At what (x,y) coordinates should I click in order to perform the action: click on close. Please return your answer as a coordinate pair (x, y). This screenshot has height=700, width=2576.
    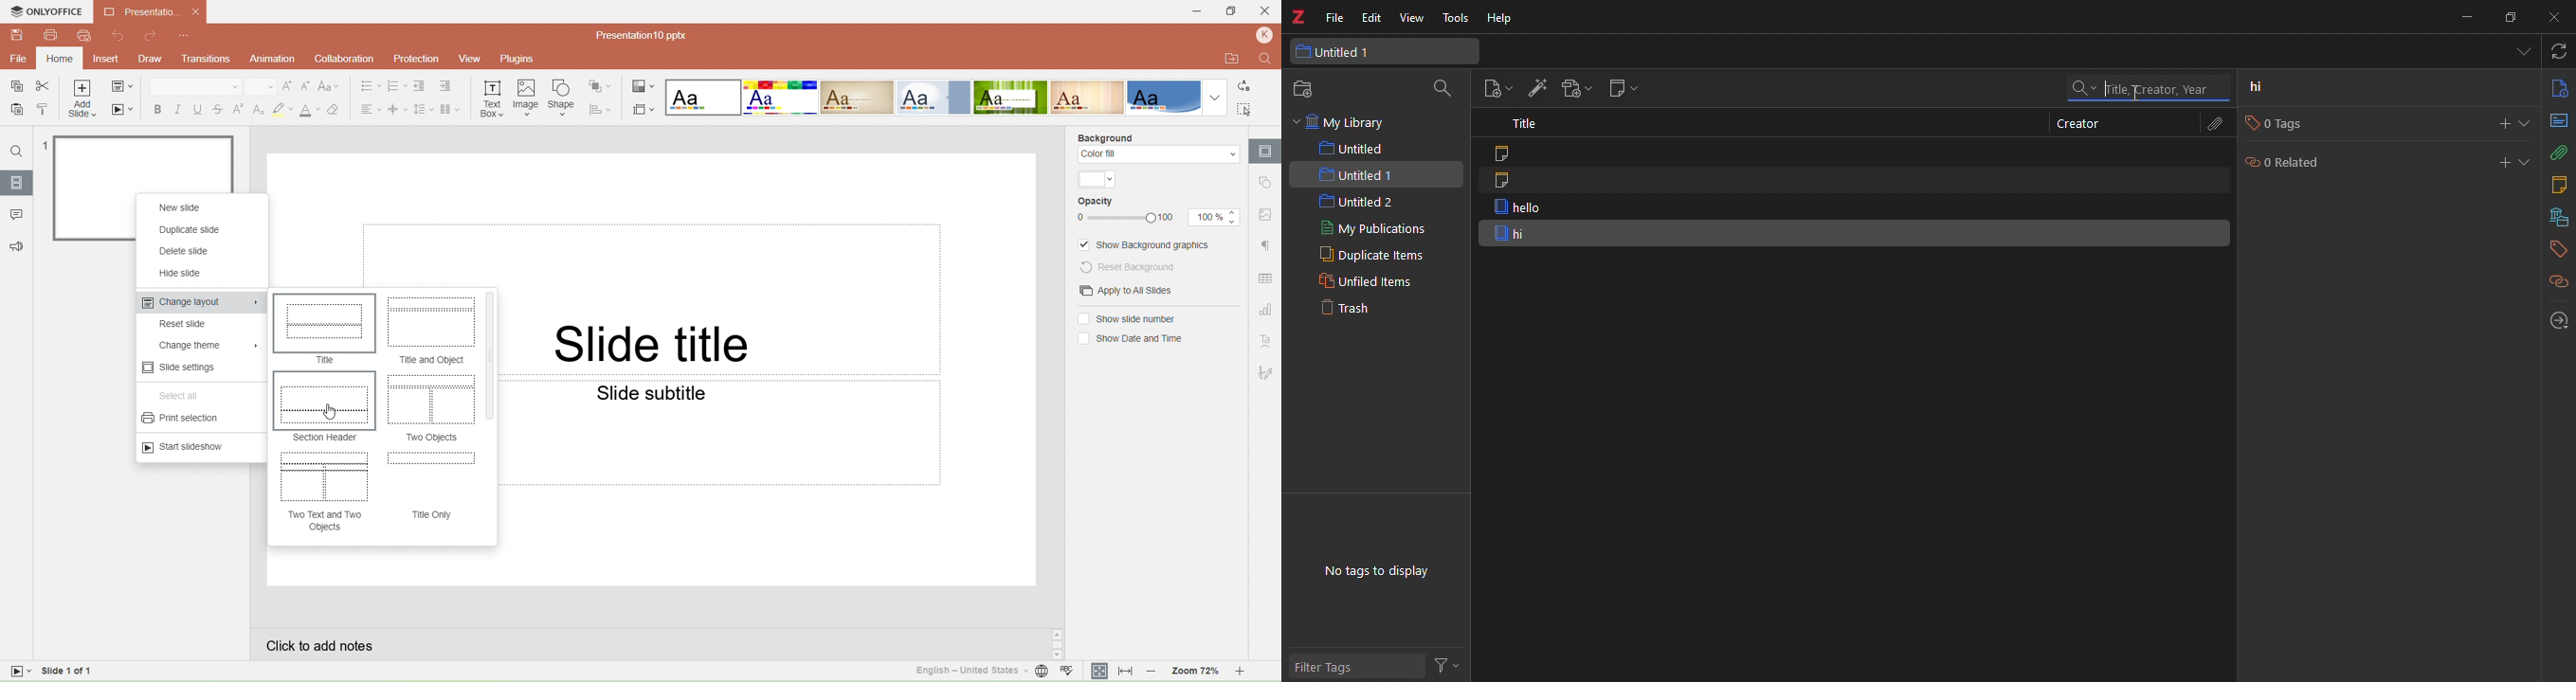
    Looking at the image, I should click on (2558, 15).